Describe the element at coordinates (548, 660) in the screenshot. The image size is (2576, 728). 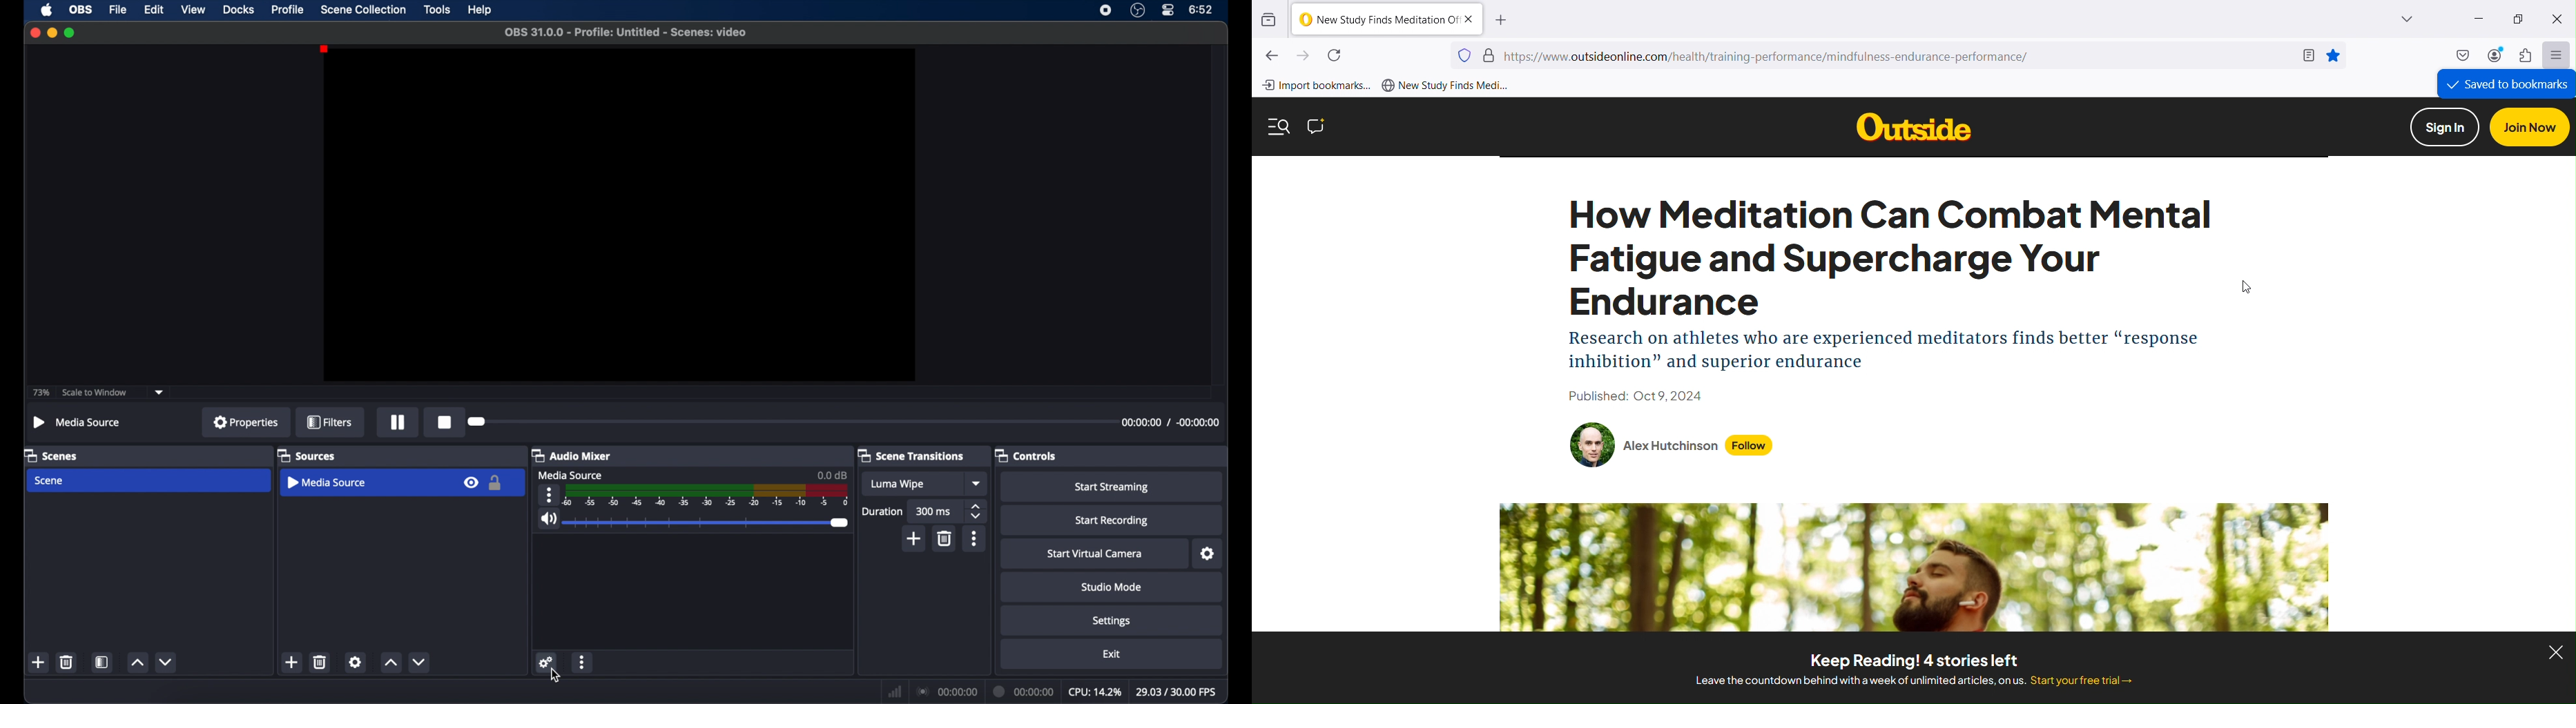
I see `settings` at that location.